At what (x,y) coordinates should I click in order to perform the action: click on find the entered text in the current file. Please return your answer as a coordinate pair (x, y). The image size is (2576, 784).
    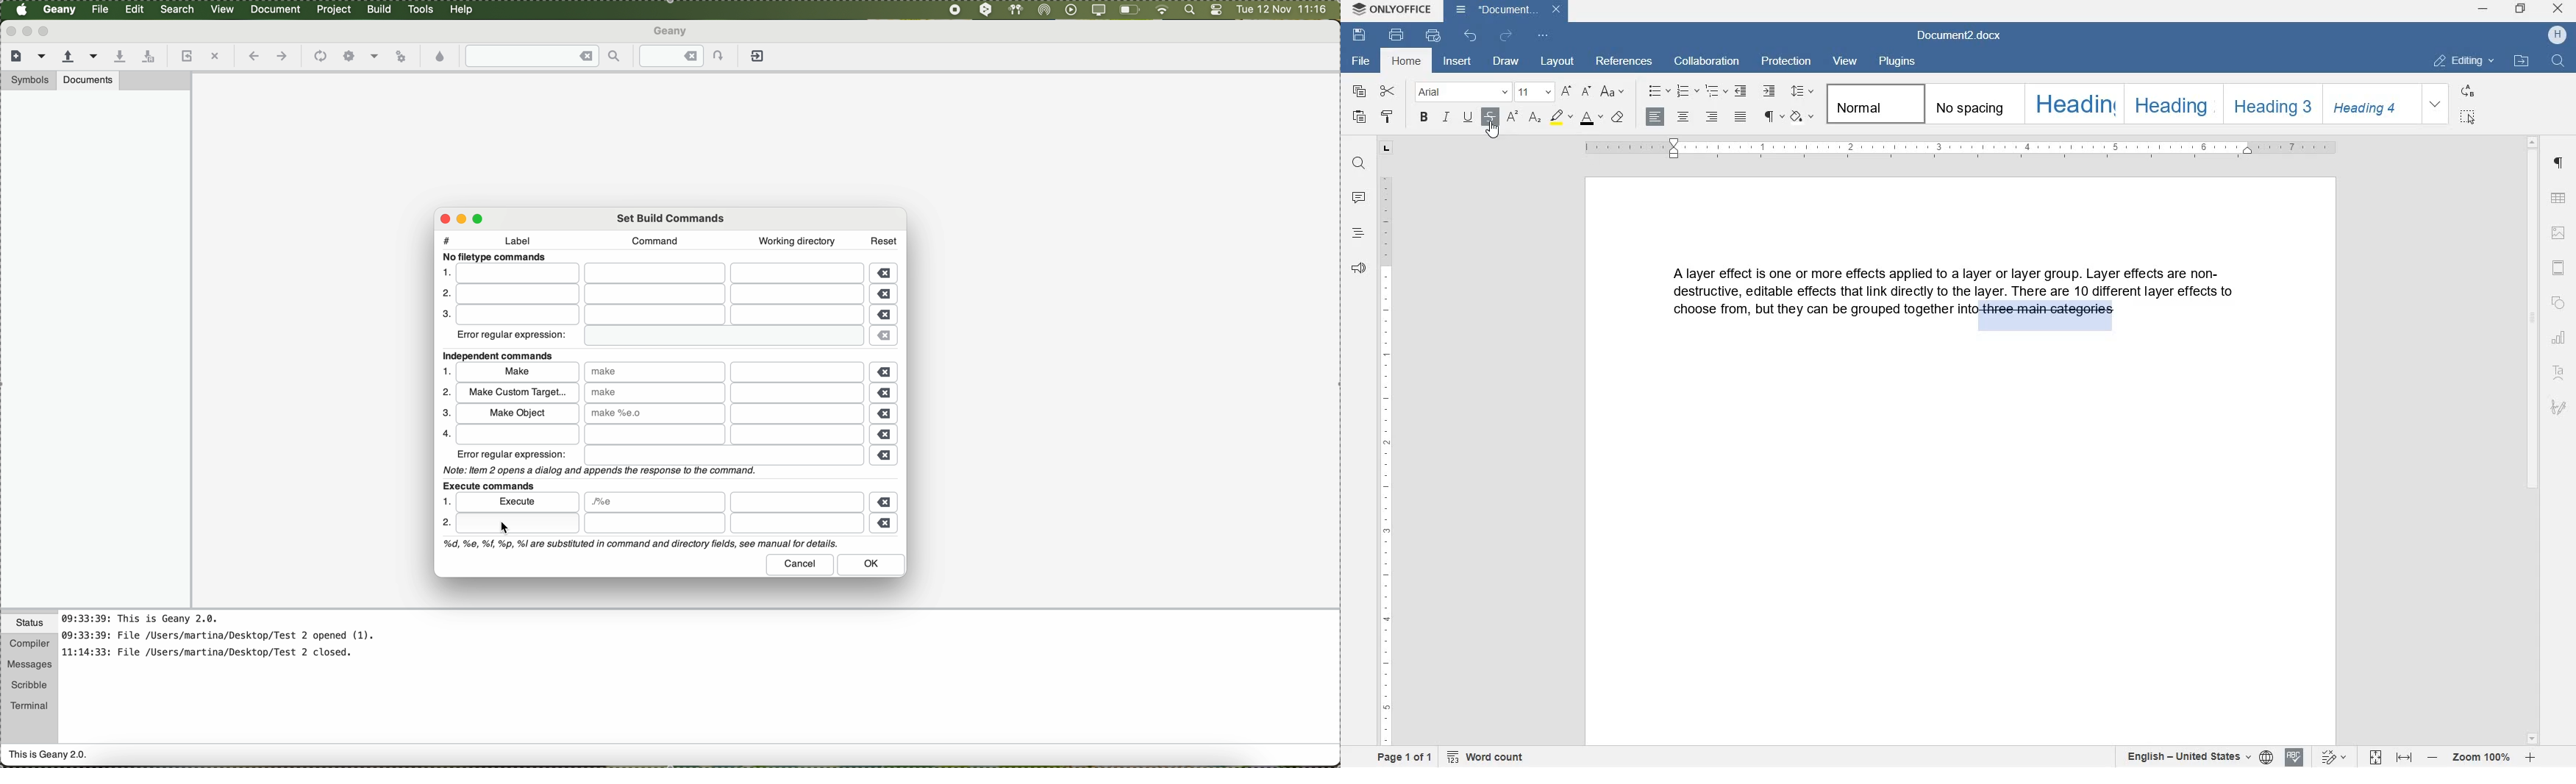
    Looking at the image, I should click on (544, 56).